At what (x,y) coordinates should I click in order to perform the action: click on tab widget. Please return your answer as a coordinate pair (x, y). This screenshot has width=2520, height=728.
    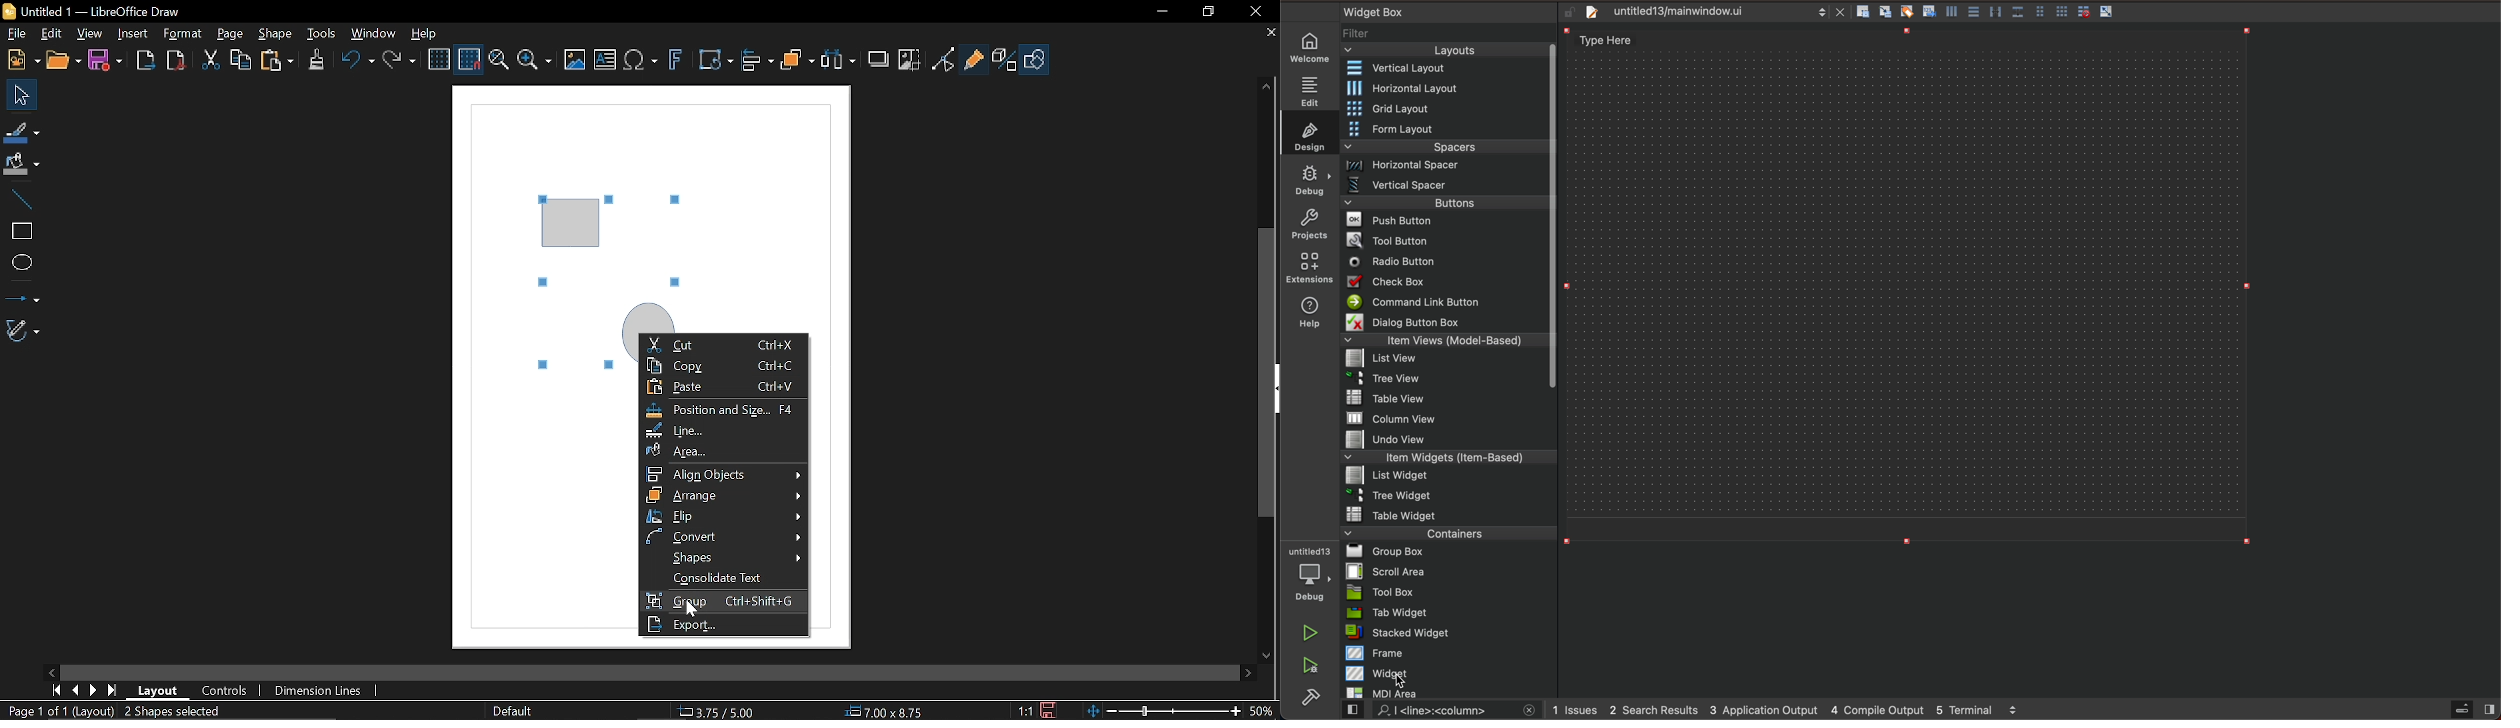
    Looking at the image, I should click on (1447, 613).